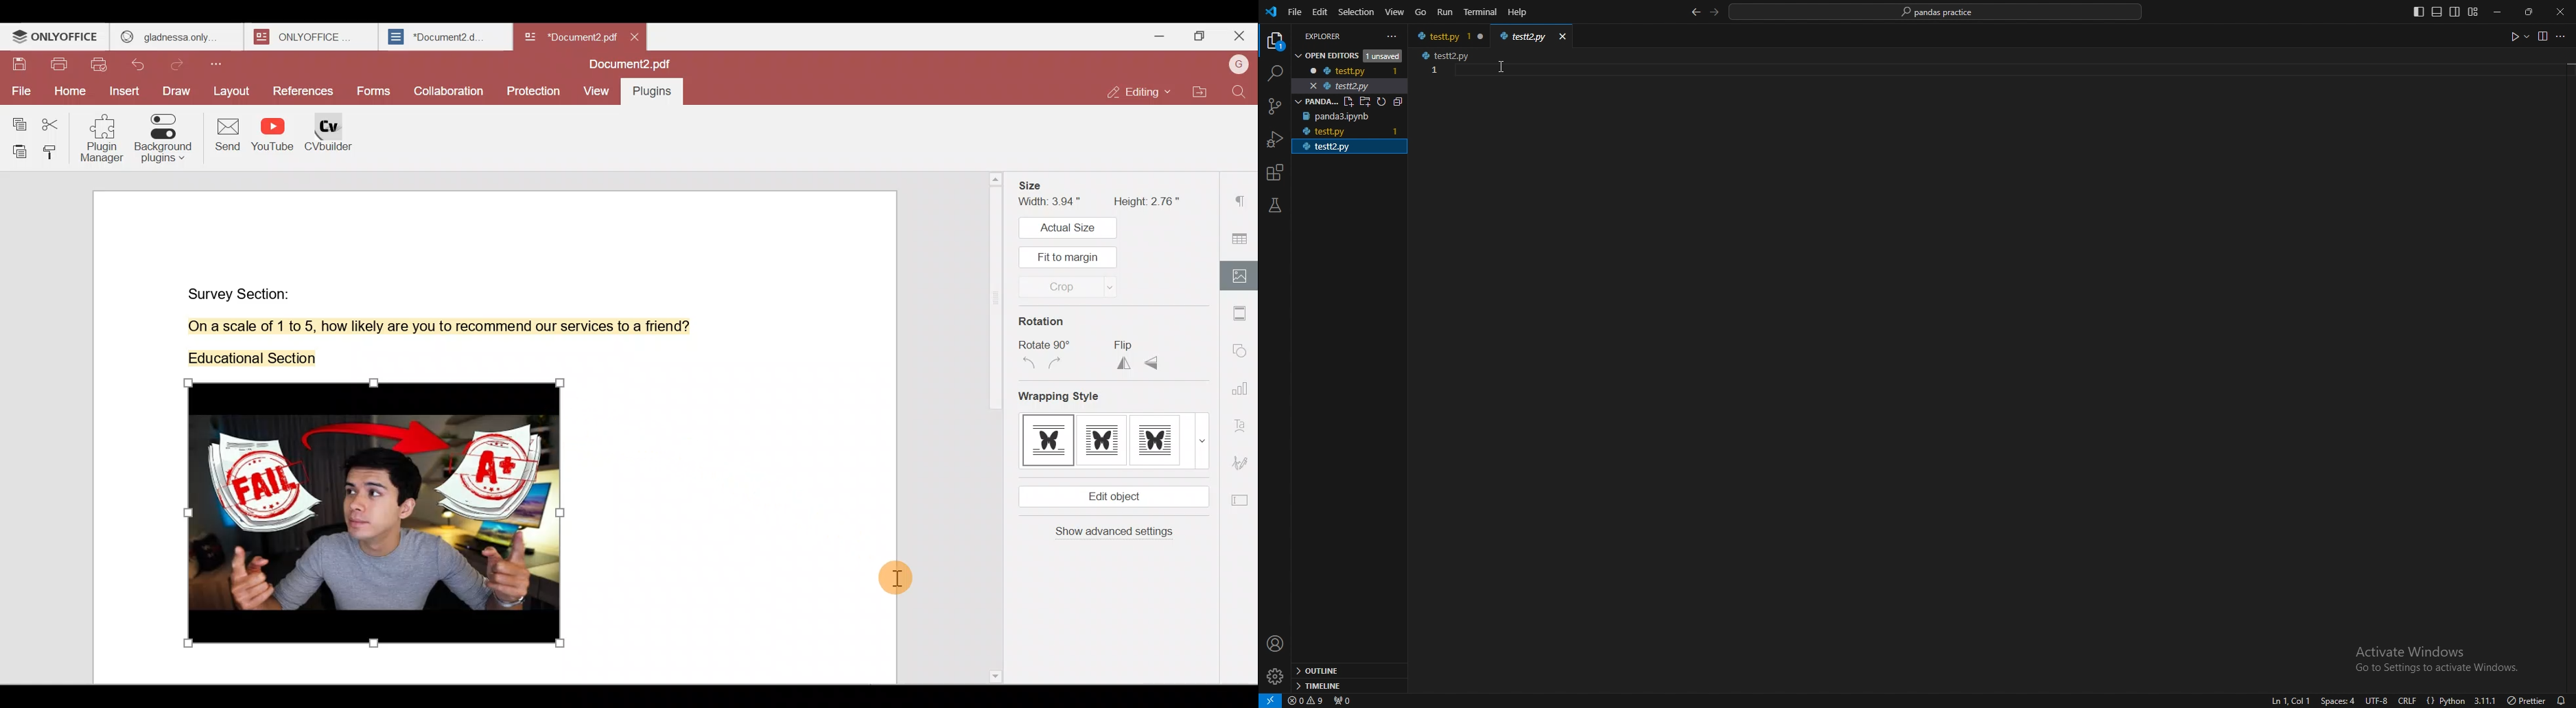 The width and height of the screenshot is (2576, 728). What do you see at coordinates (379, 519) in the screenshot?
I see `image` at bounding box center [379, 519].